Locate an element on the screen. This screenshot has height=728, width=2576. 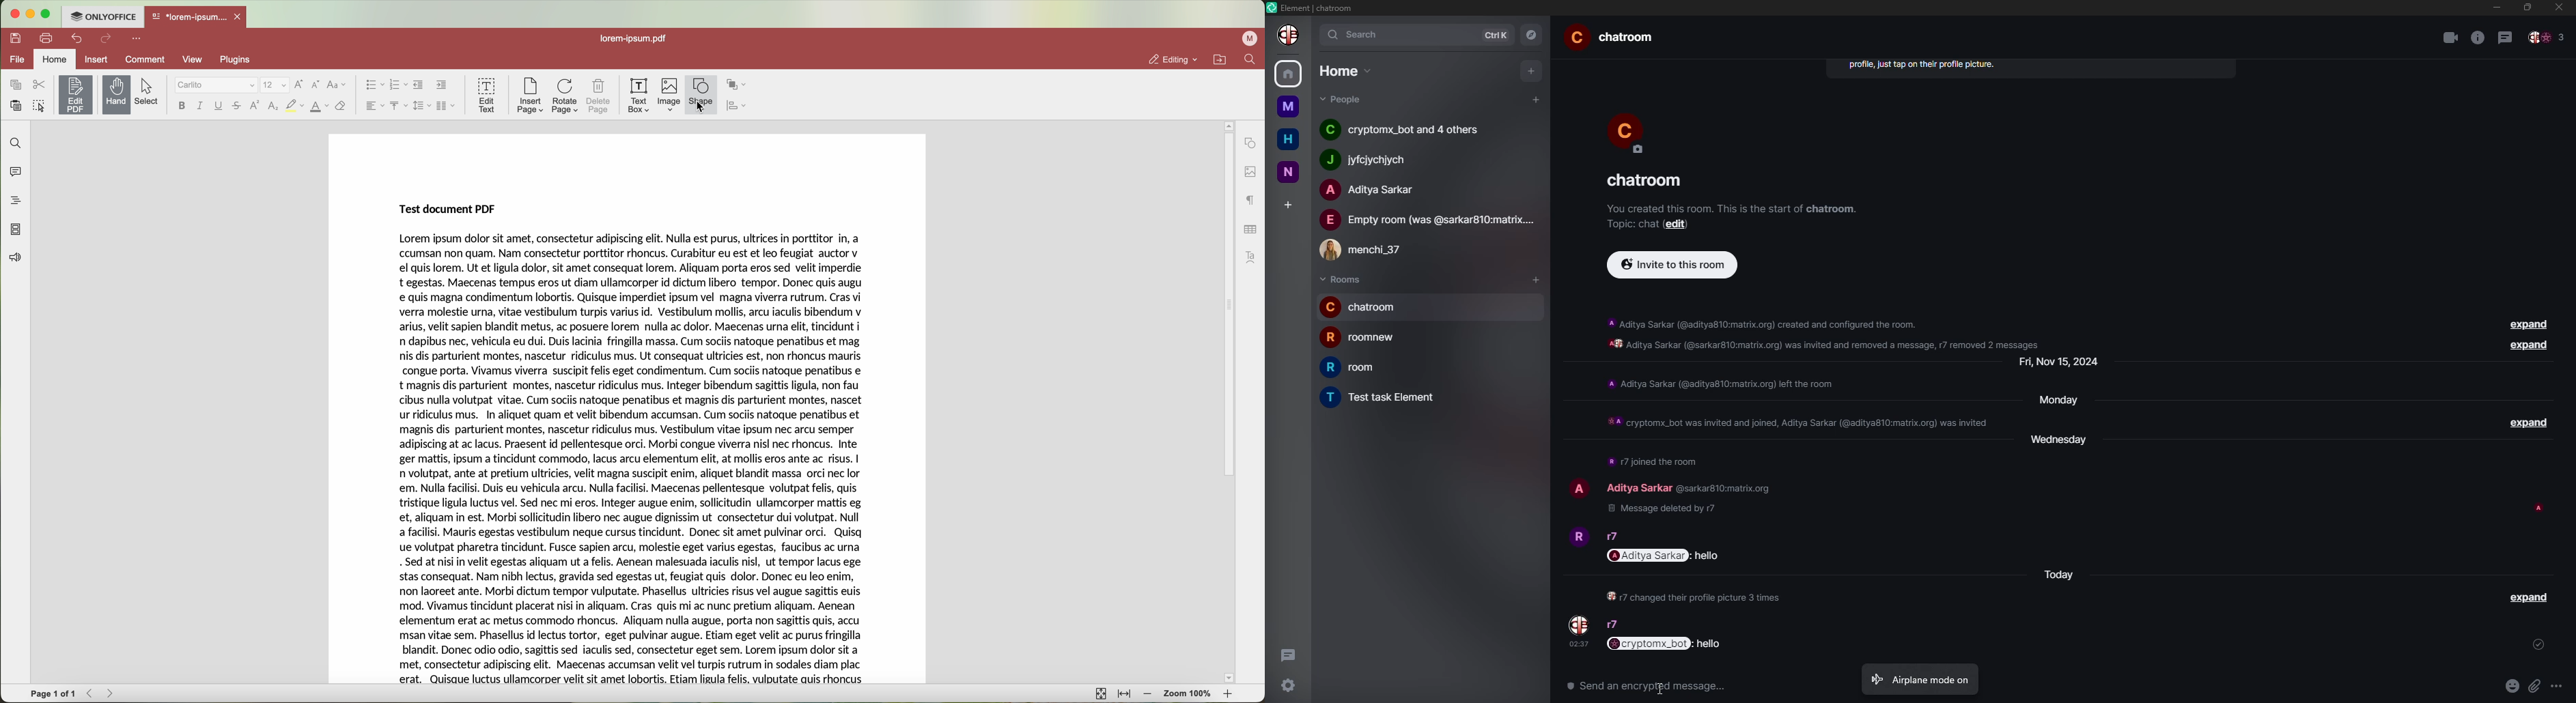
navigator is located at coordinates (1533, 35).